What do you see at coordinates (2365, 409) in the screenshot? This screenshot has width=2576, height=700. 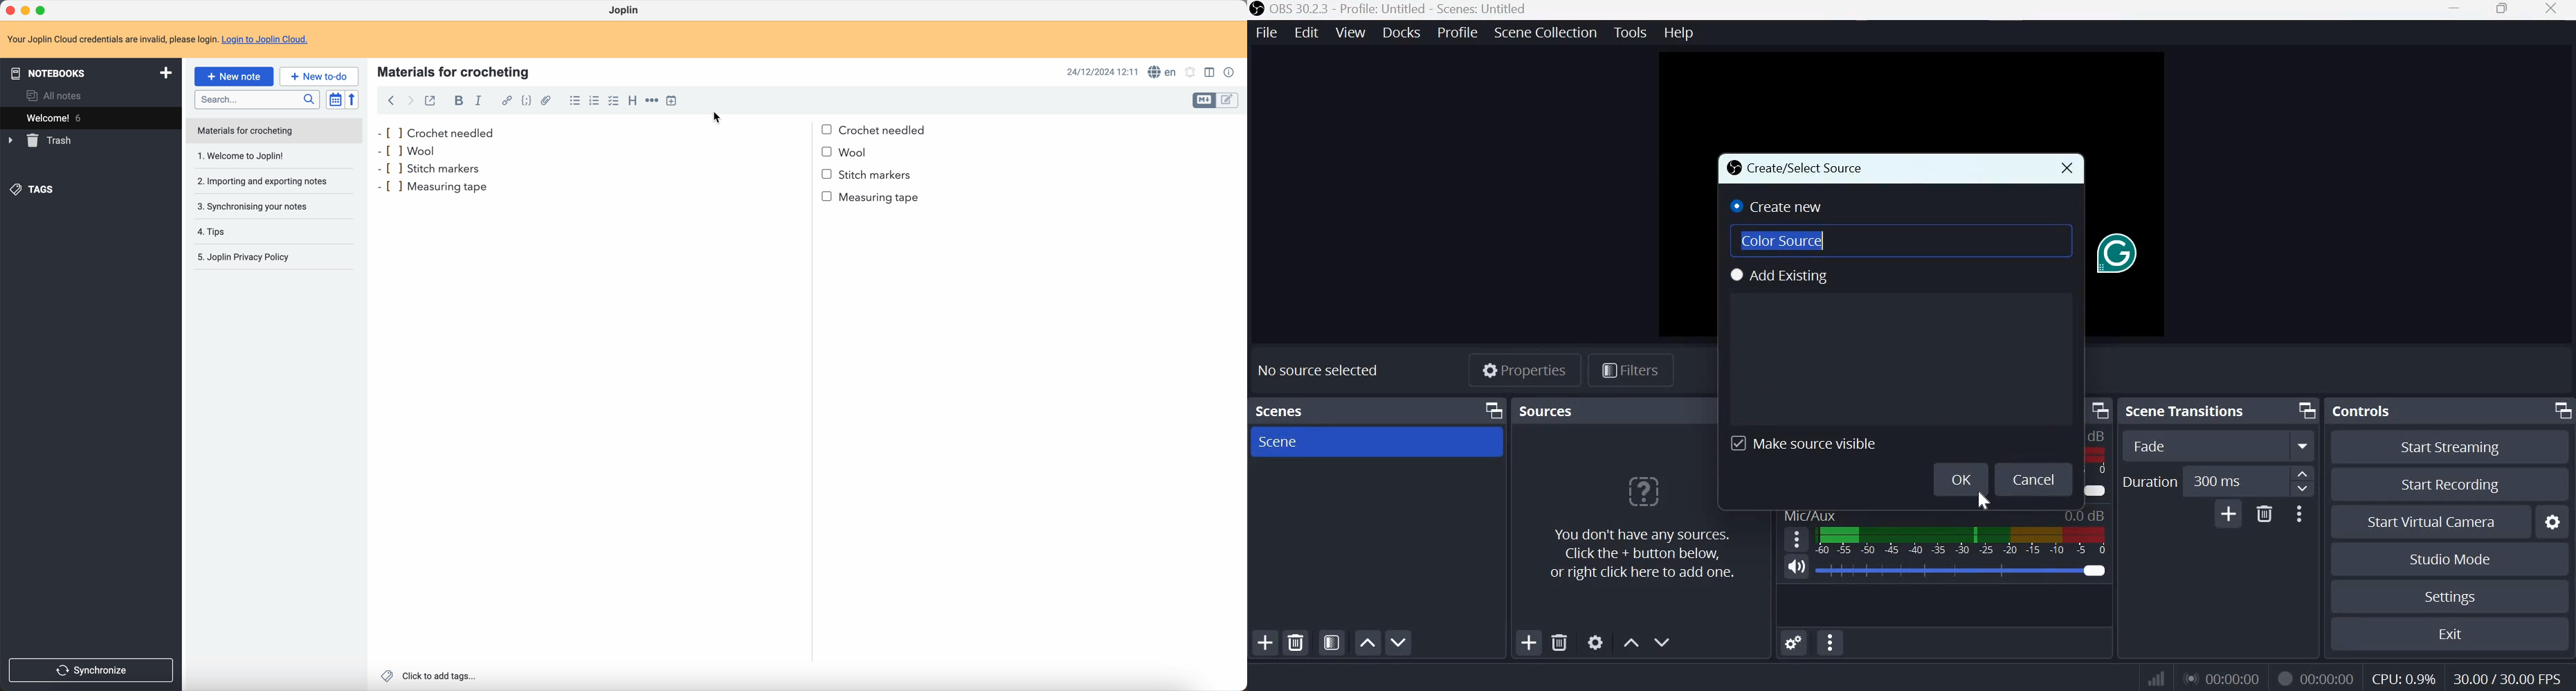 I see `Controls` at bounding box center [2365, 409].